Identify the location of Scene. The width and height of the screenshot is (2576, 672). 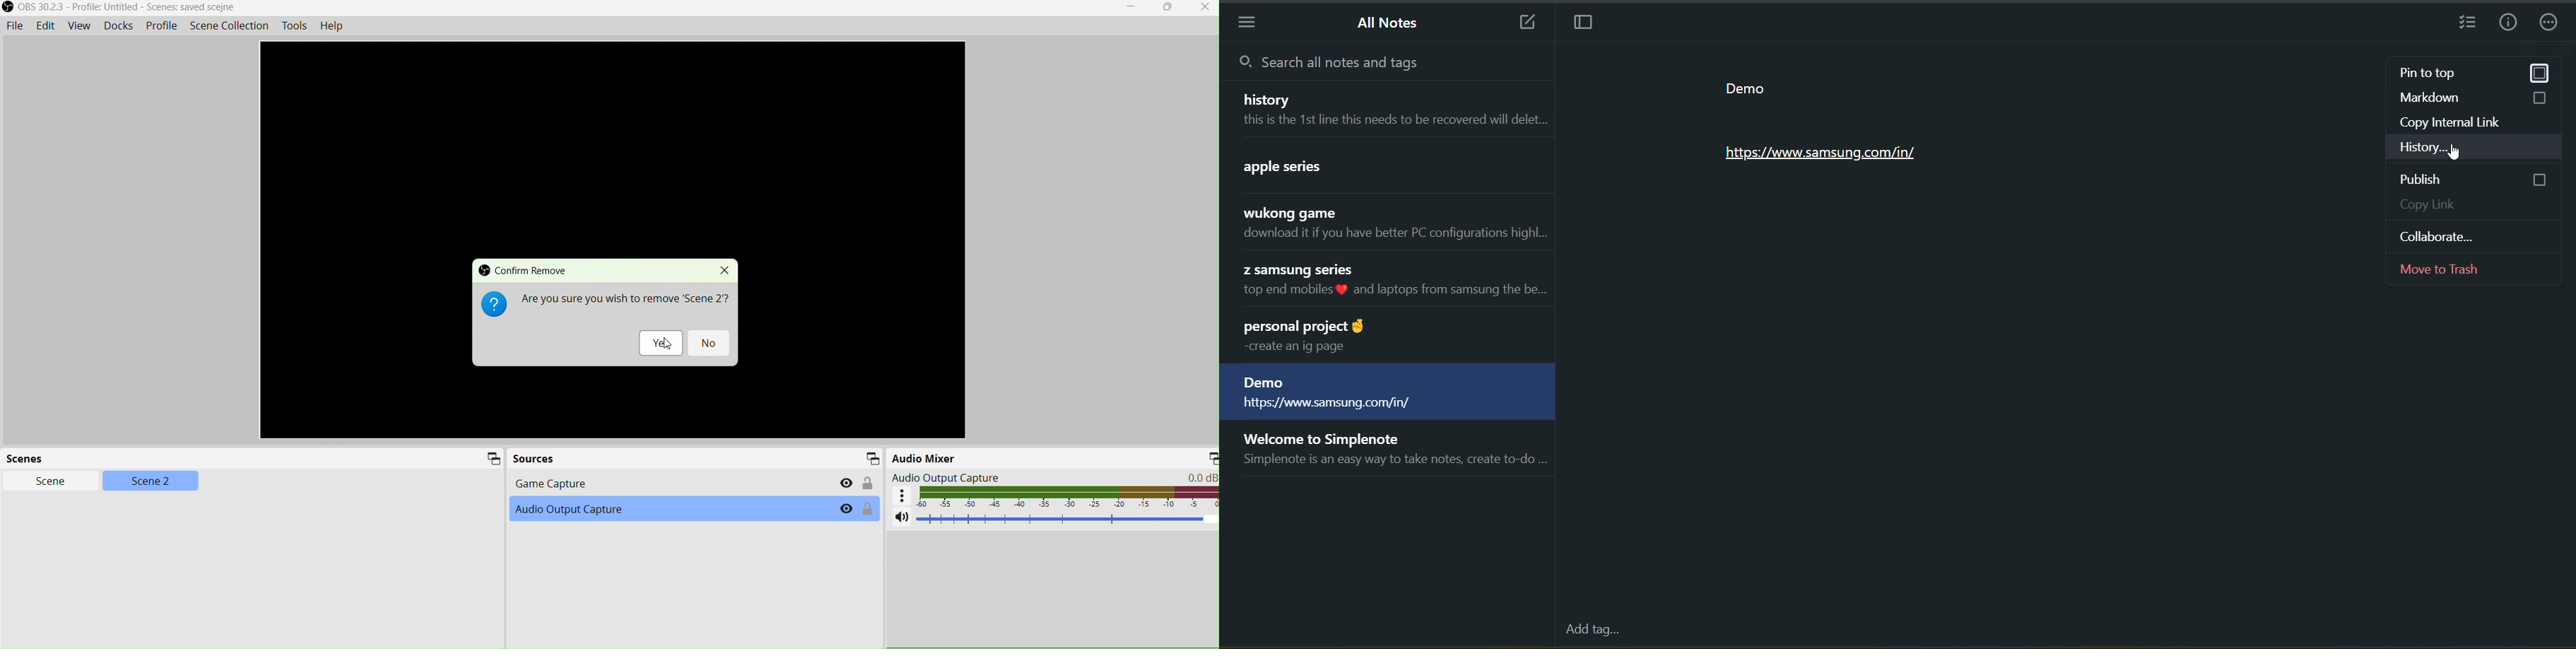
(43, 482).